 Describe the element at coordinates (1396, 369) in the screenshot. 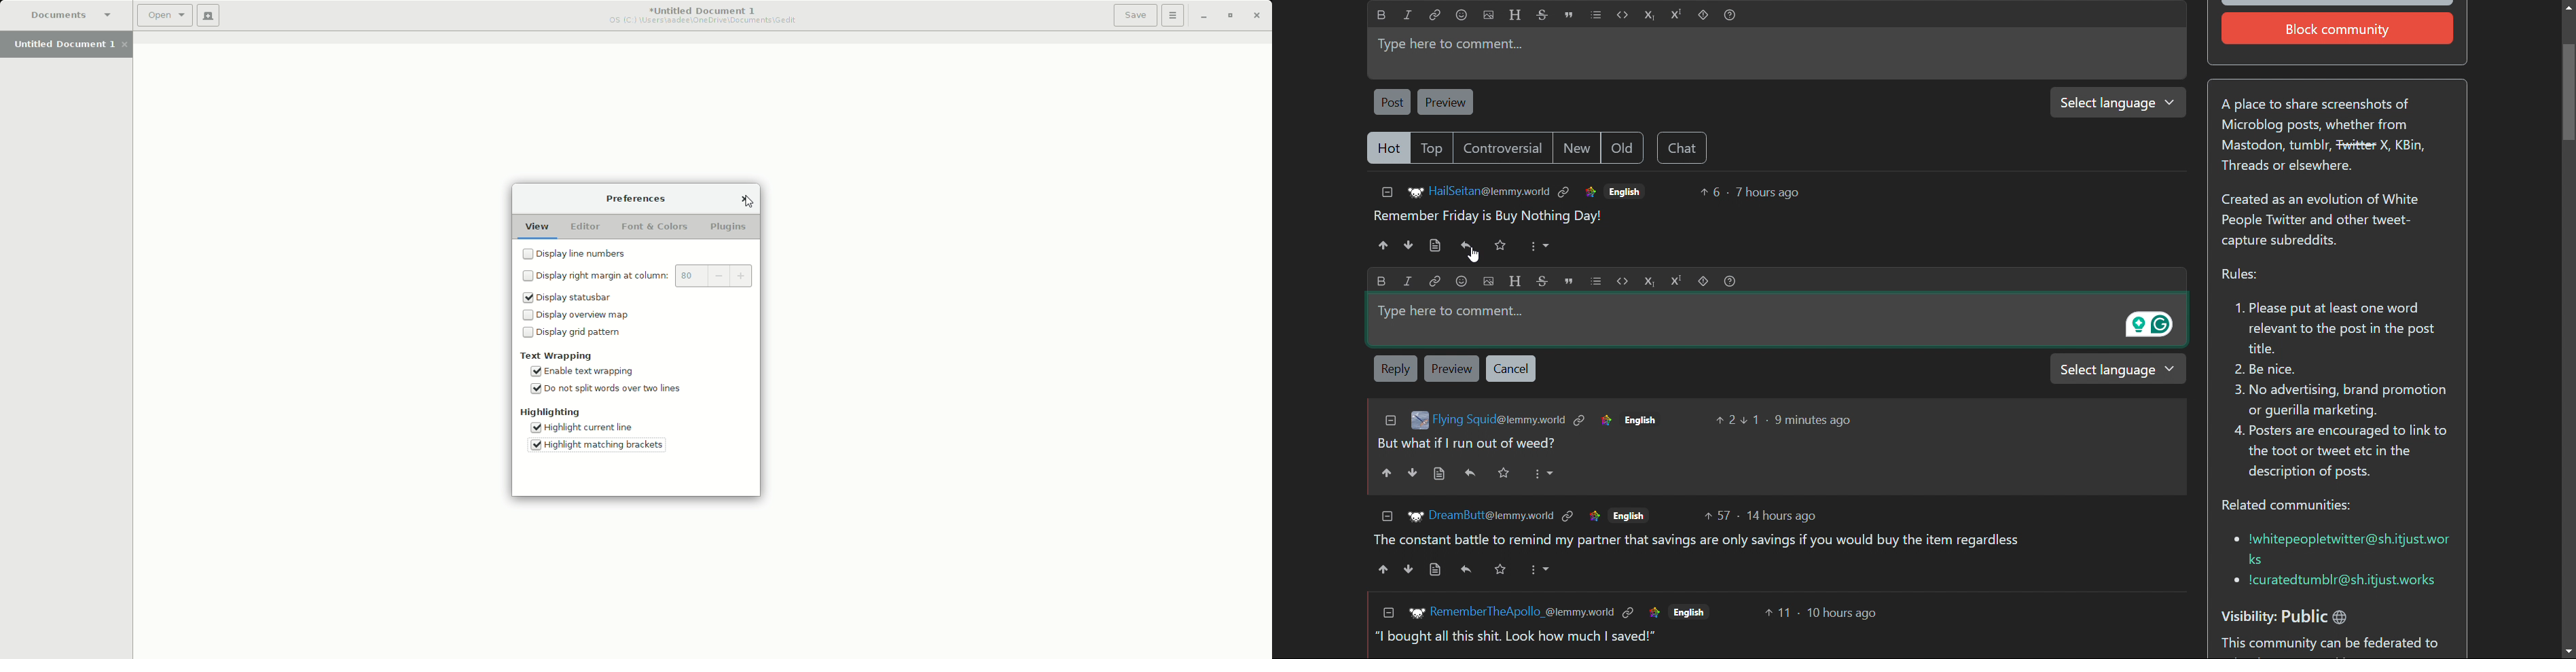

I see `reply` at that location.